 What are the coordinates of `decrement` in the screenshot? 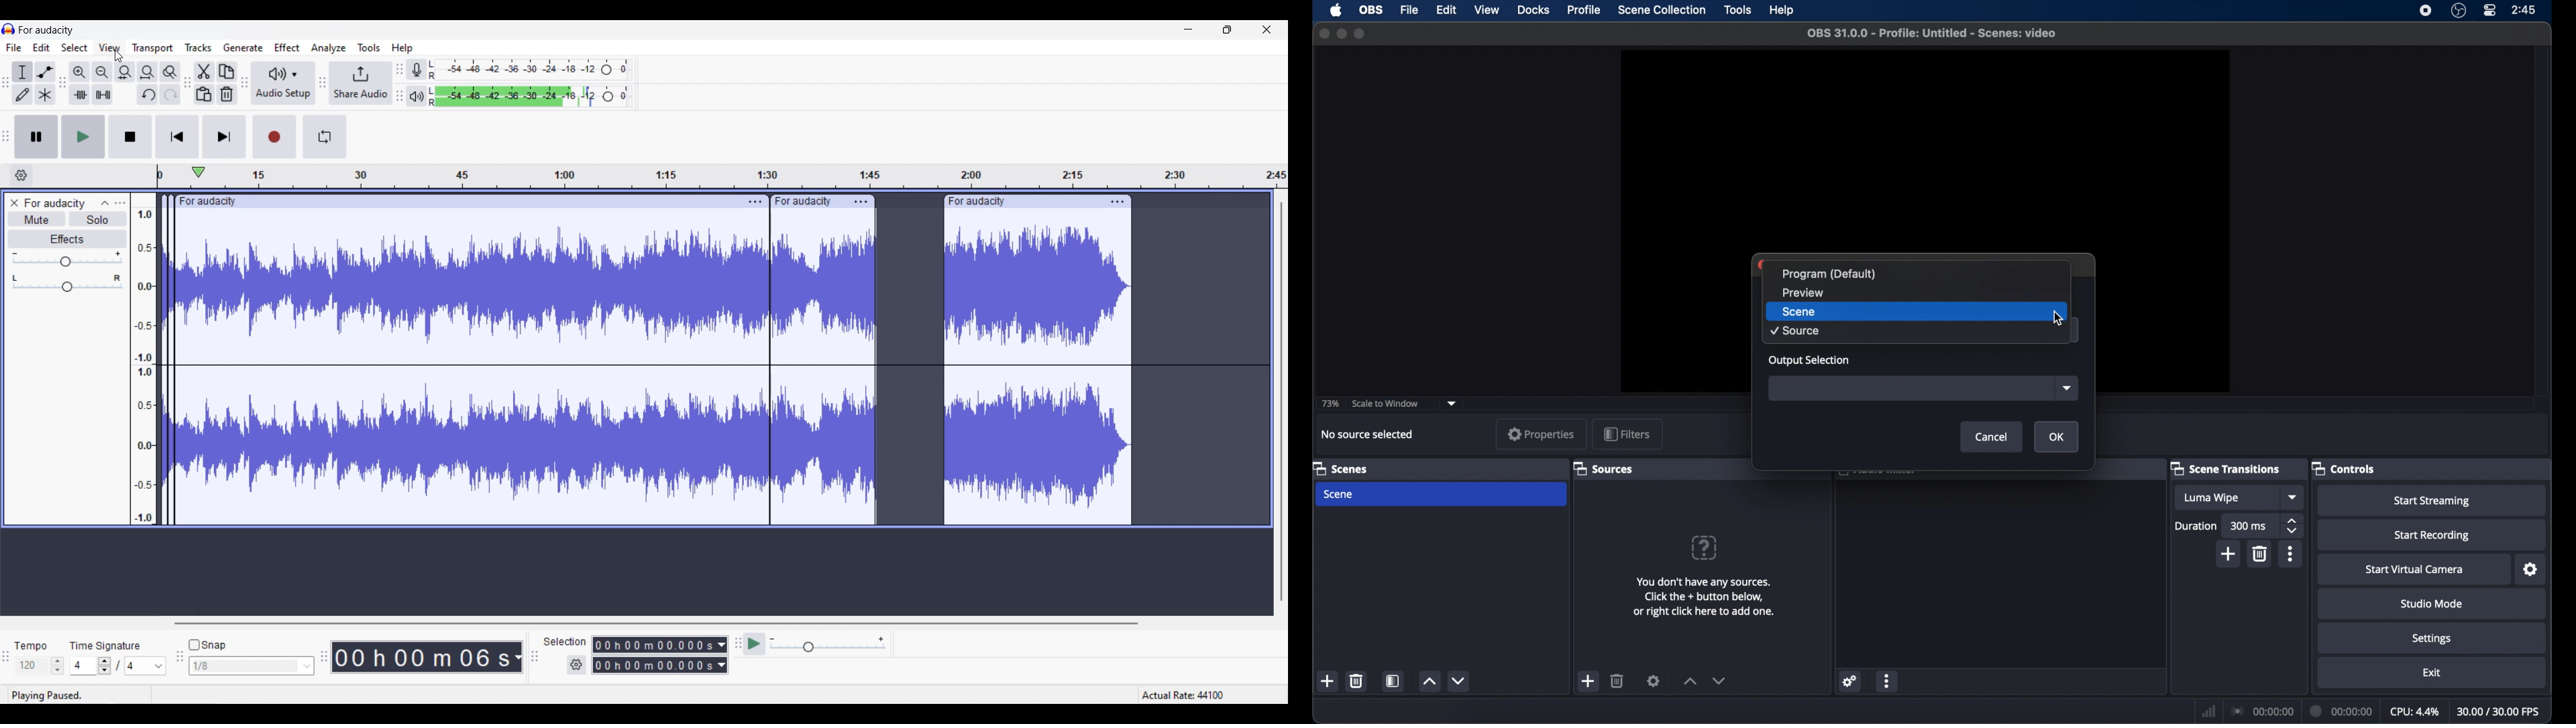 It's located at (1458, 680).